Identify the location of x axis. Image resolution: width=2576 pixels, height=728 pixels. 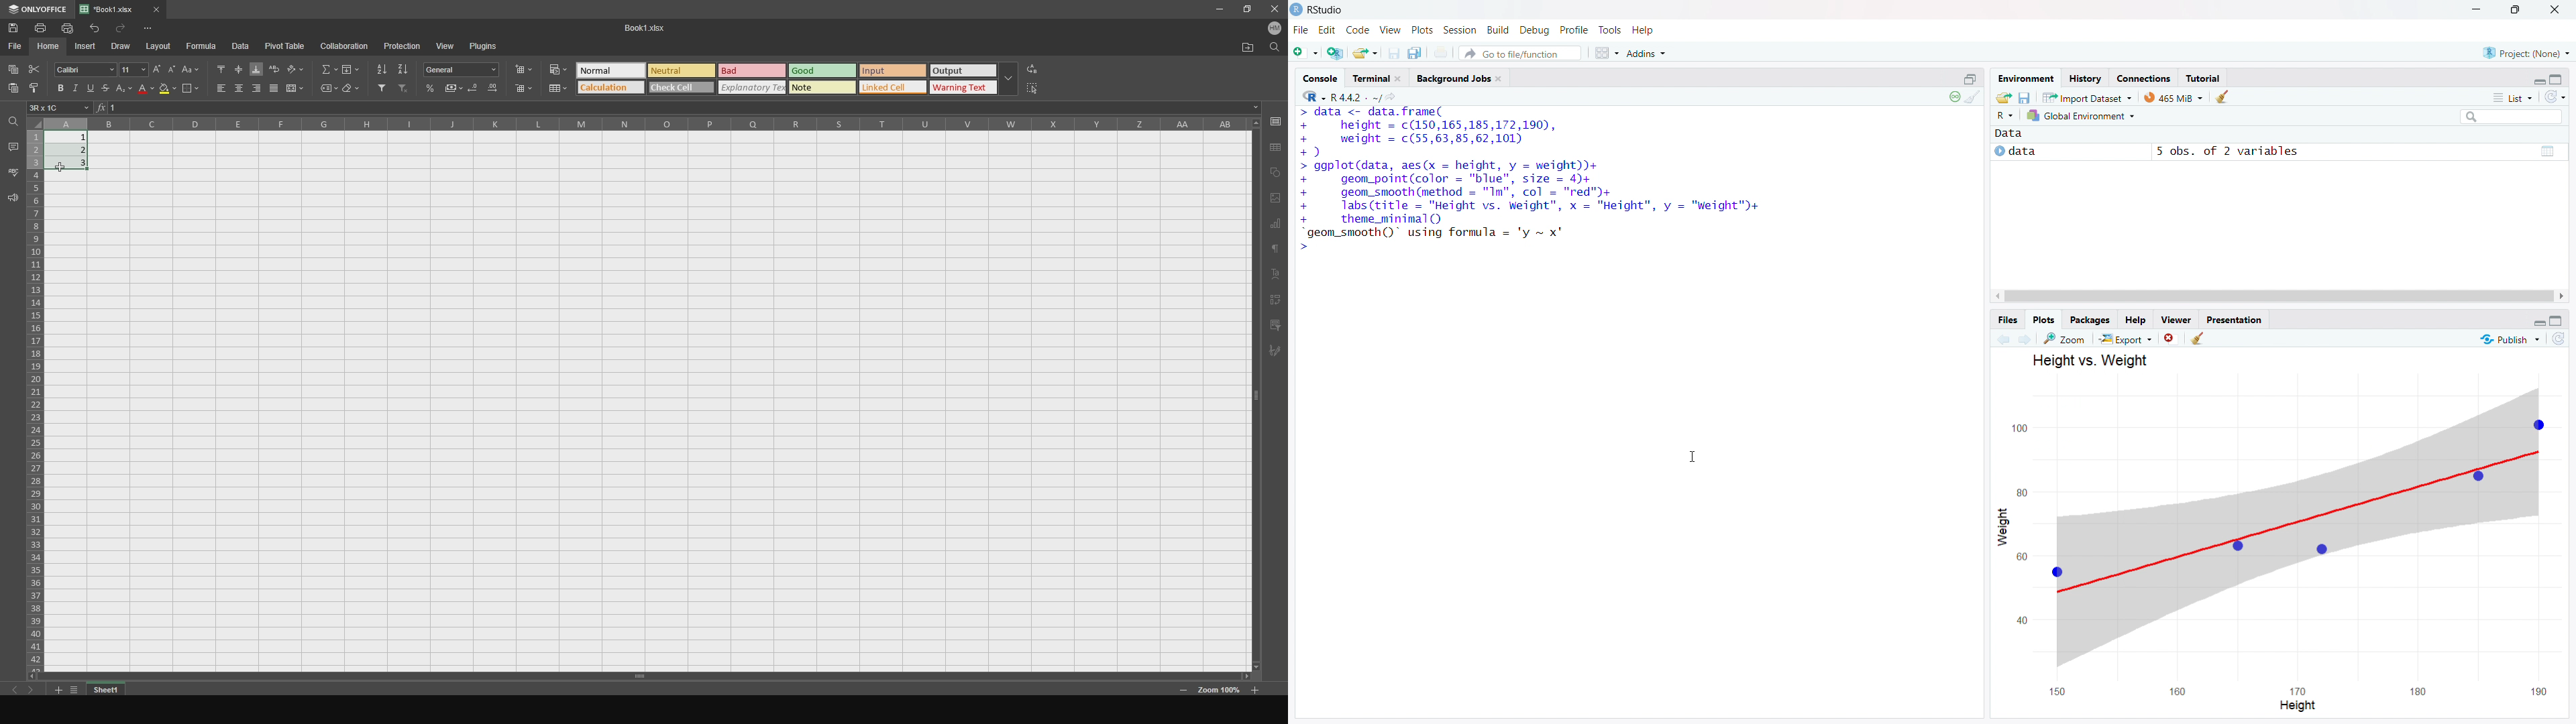
(2294, 691).